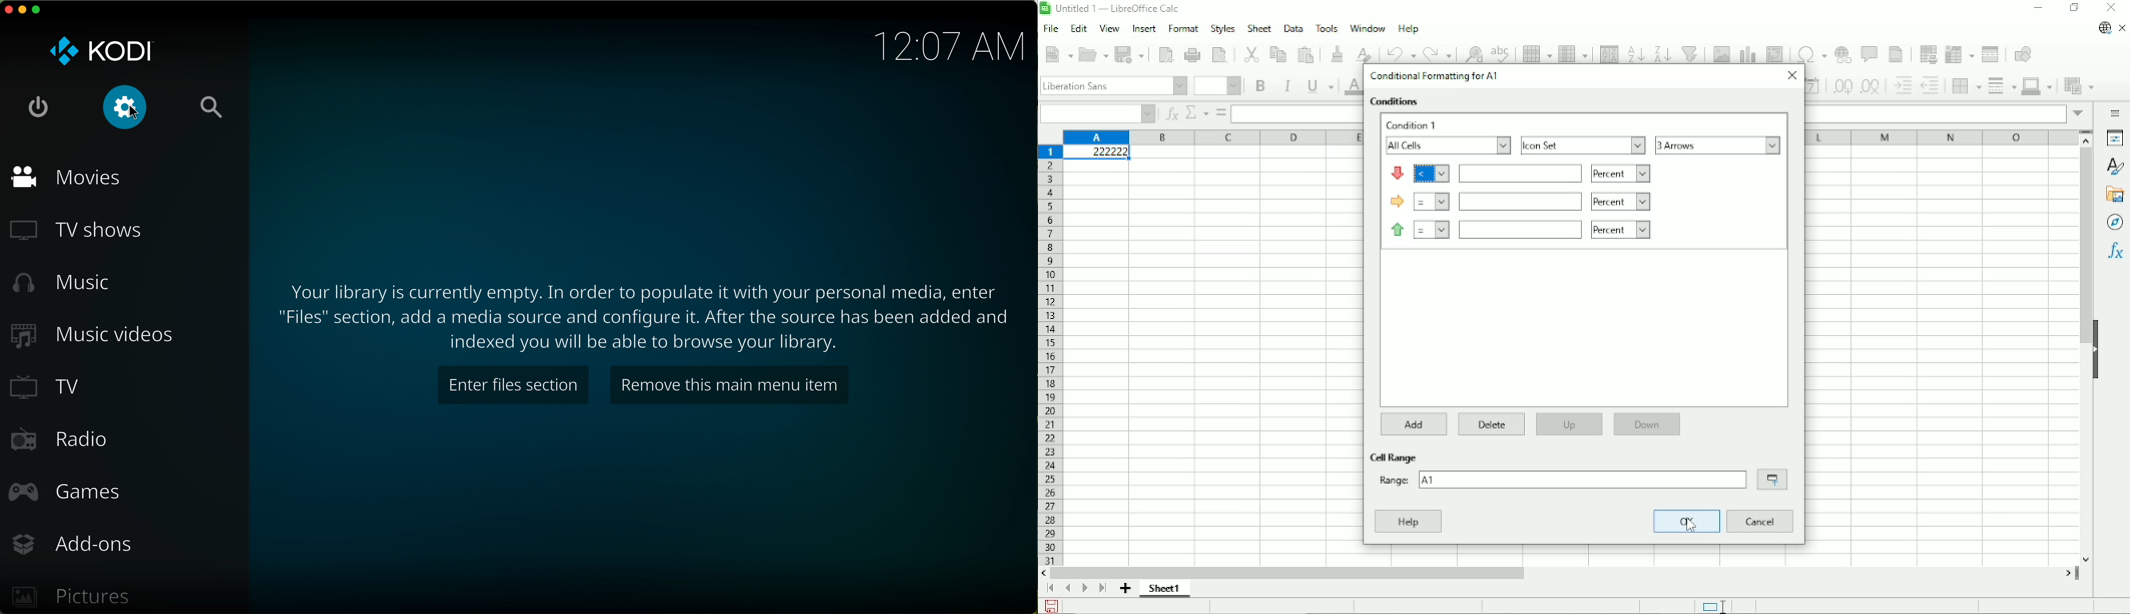 Image resolution: width=2156 pixels, height=616 pixels. Describe the element at coordinates (1287, 86) in the screenshot. I see `Italic` at that location.